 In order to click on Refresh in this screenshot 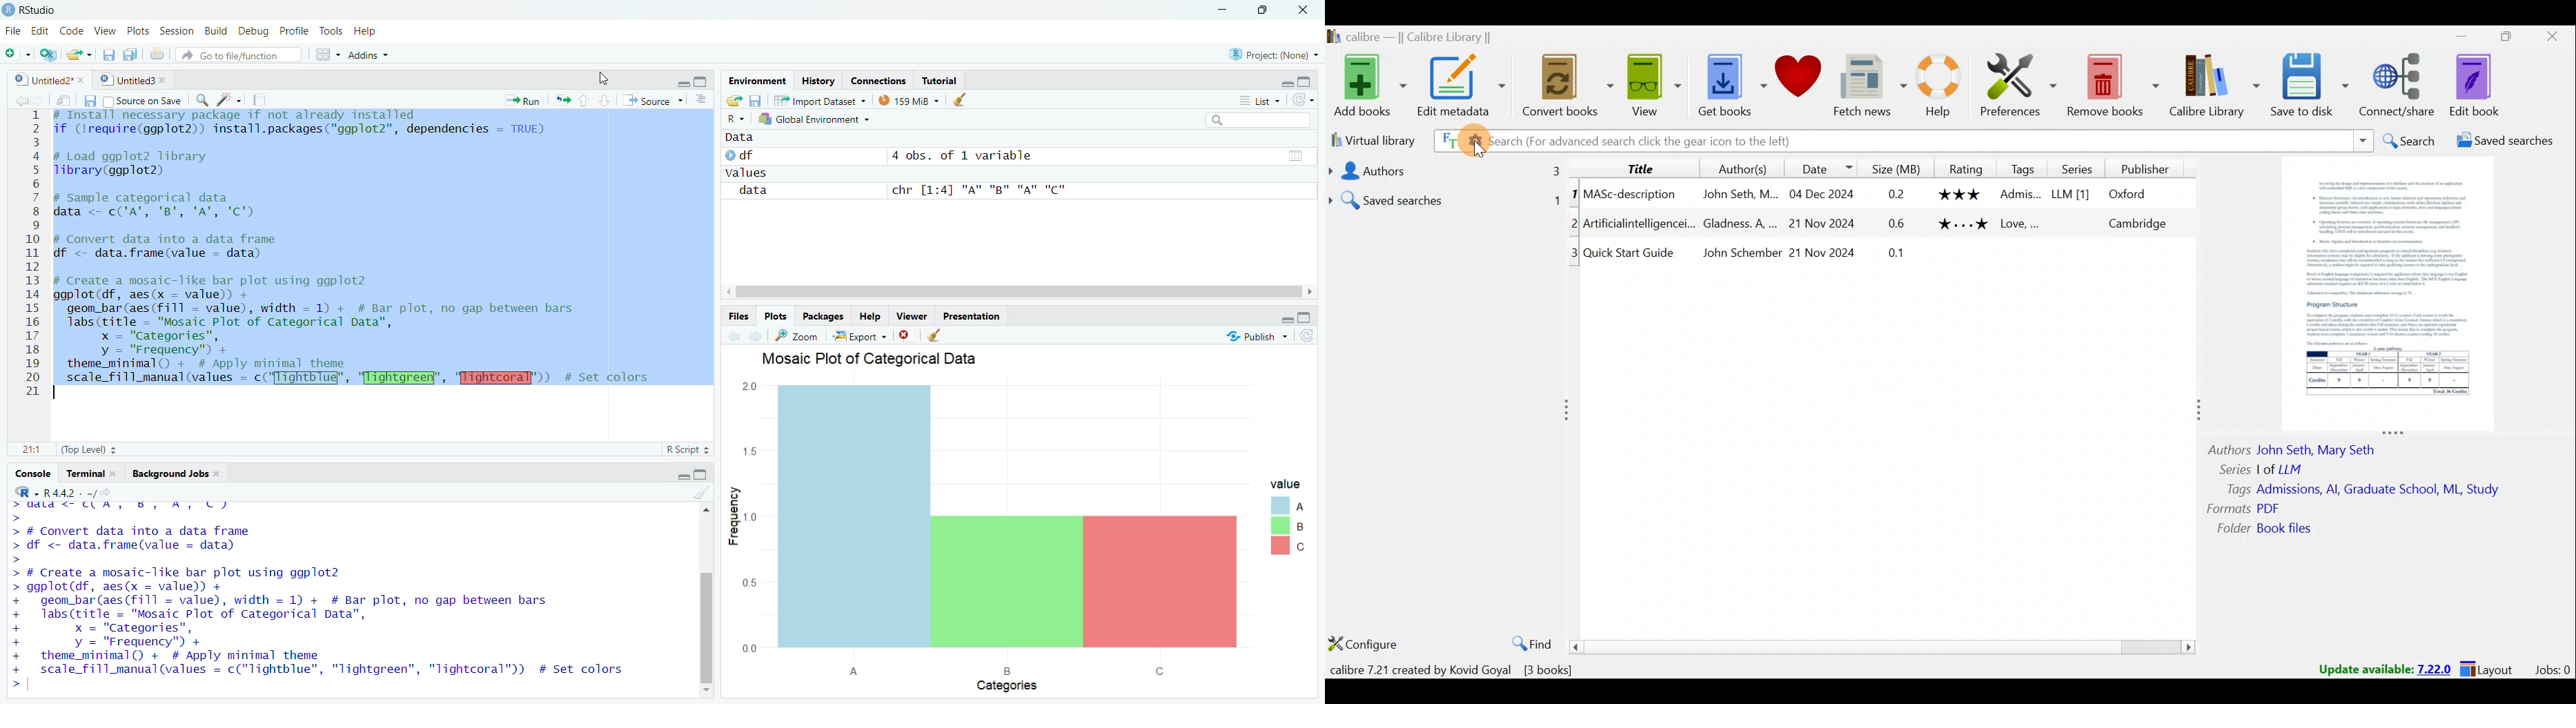, I will do `click(1304, 100)`.